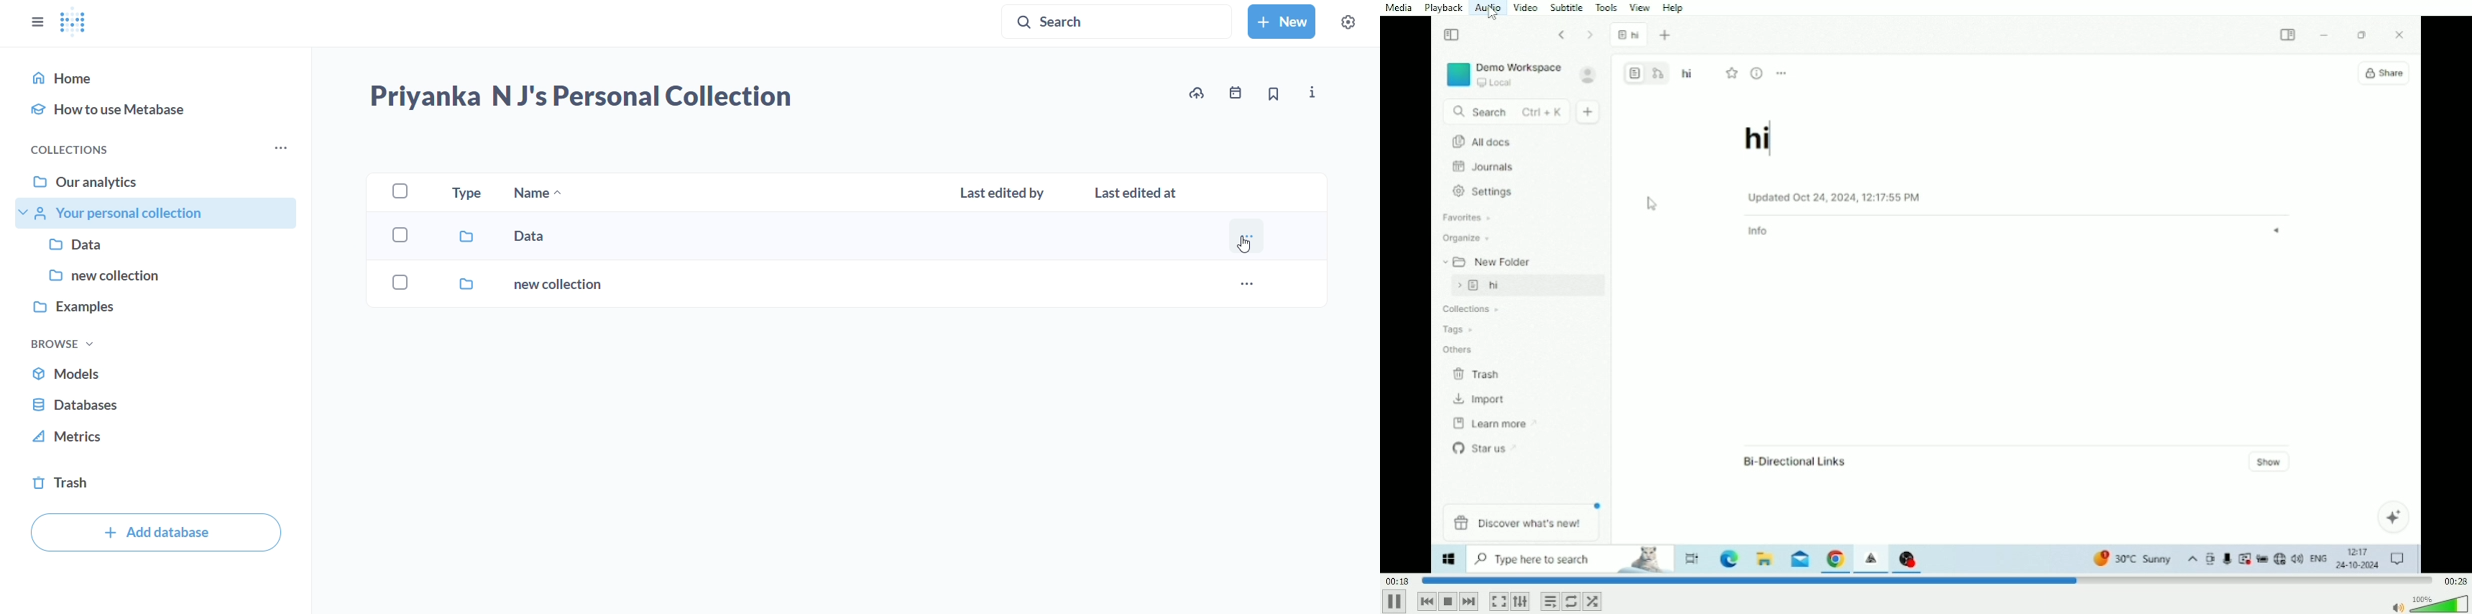  I want to click on Subtitle, so click(1568, 8).